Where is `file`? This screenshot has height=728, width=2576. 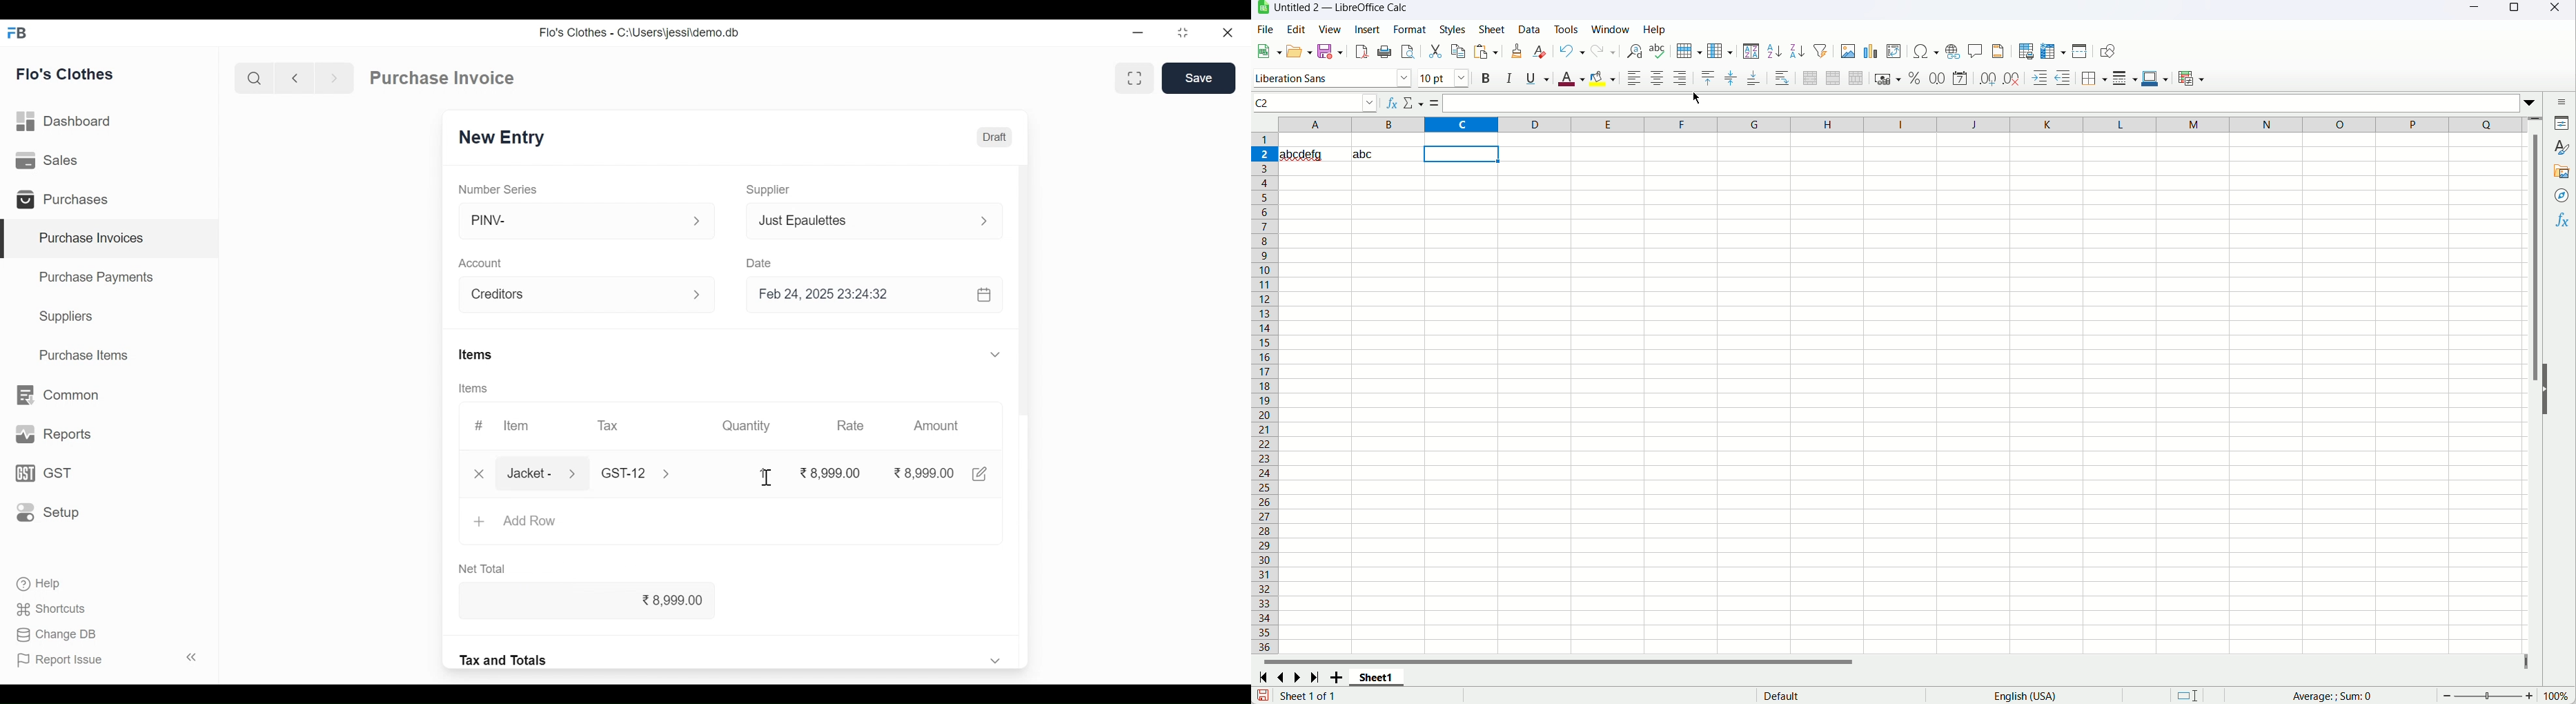
file is located at coordinates (1264, 30).